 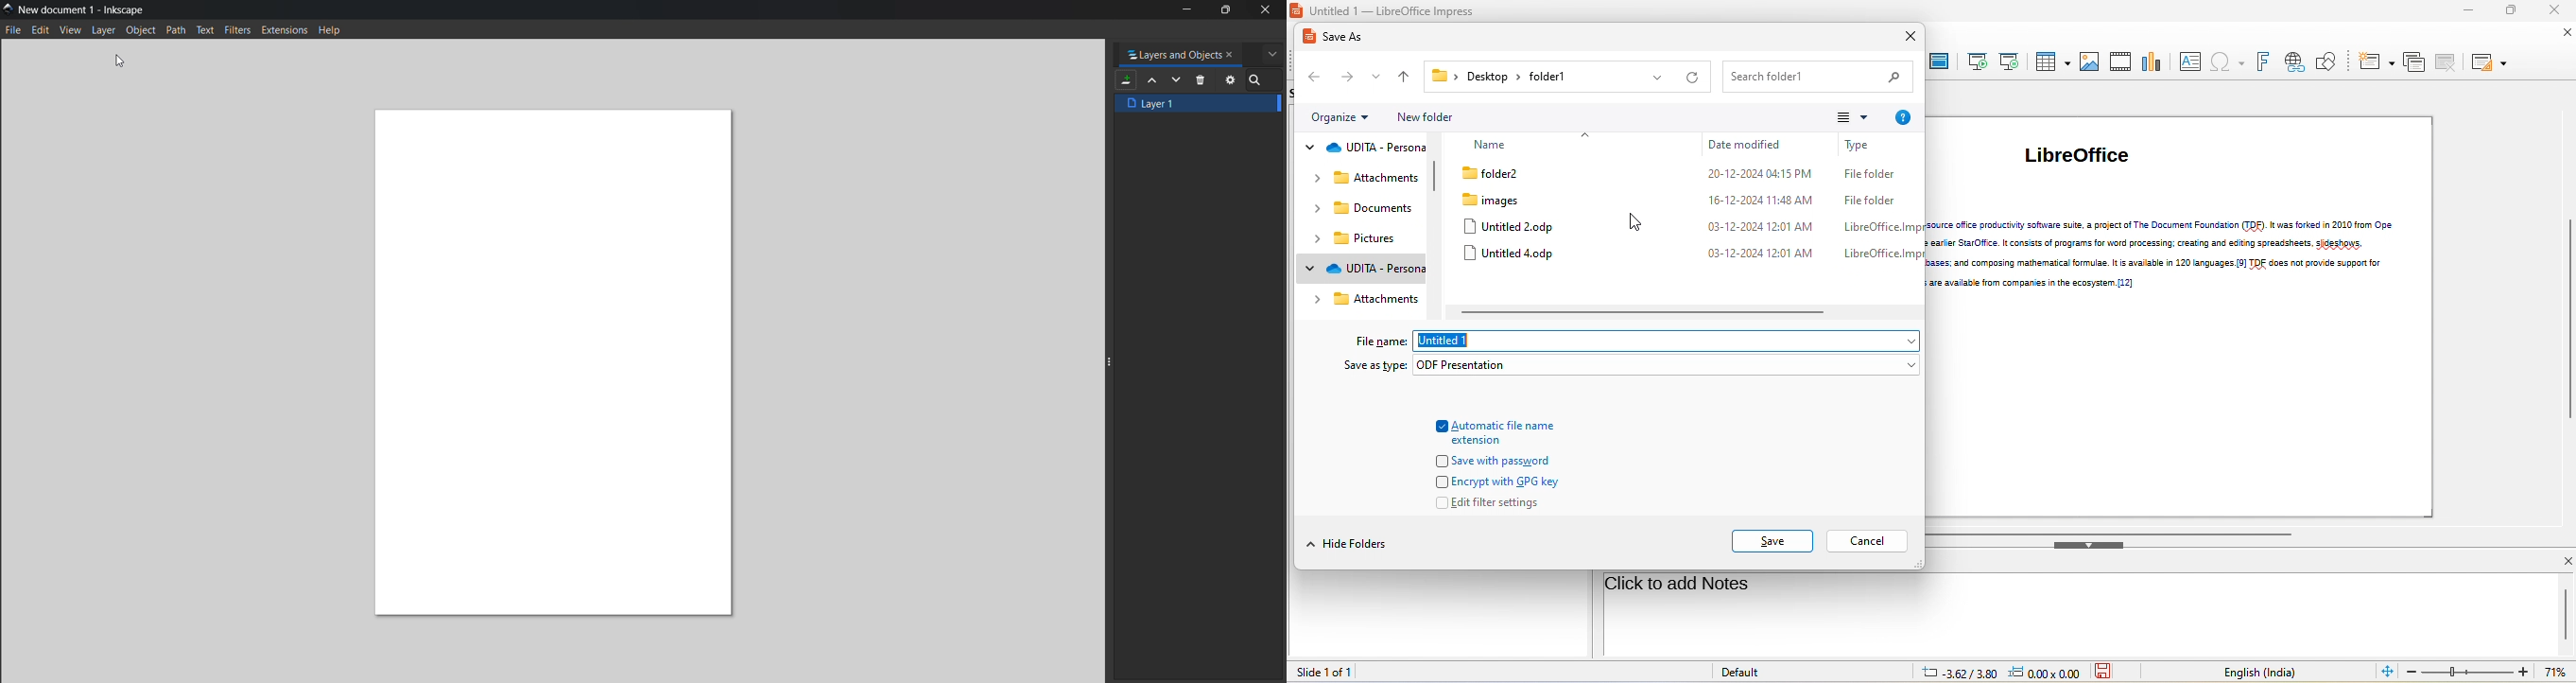 What do you see at coordinates (1495, 460) in the screenshot?
I see `save with password` at bounding box center [1495, 460].